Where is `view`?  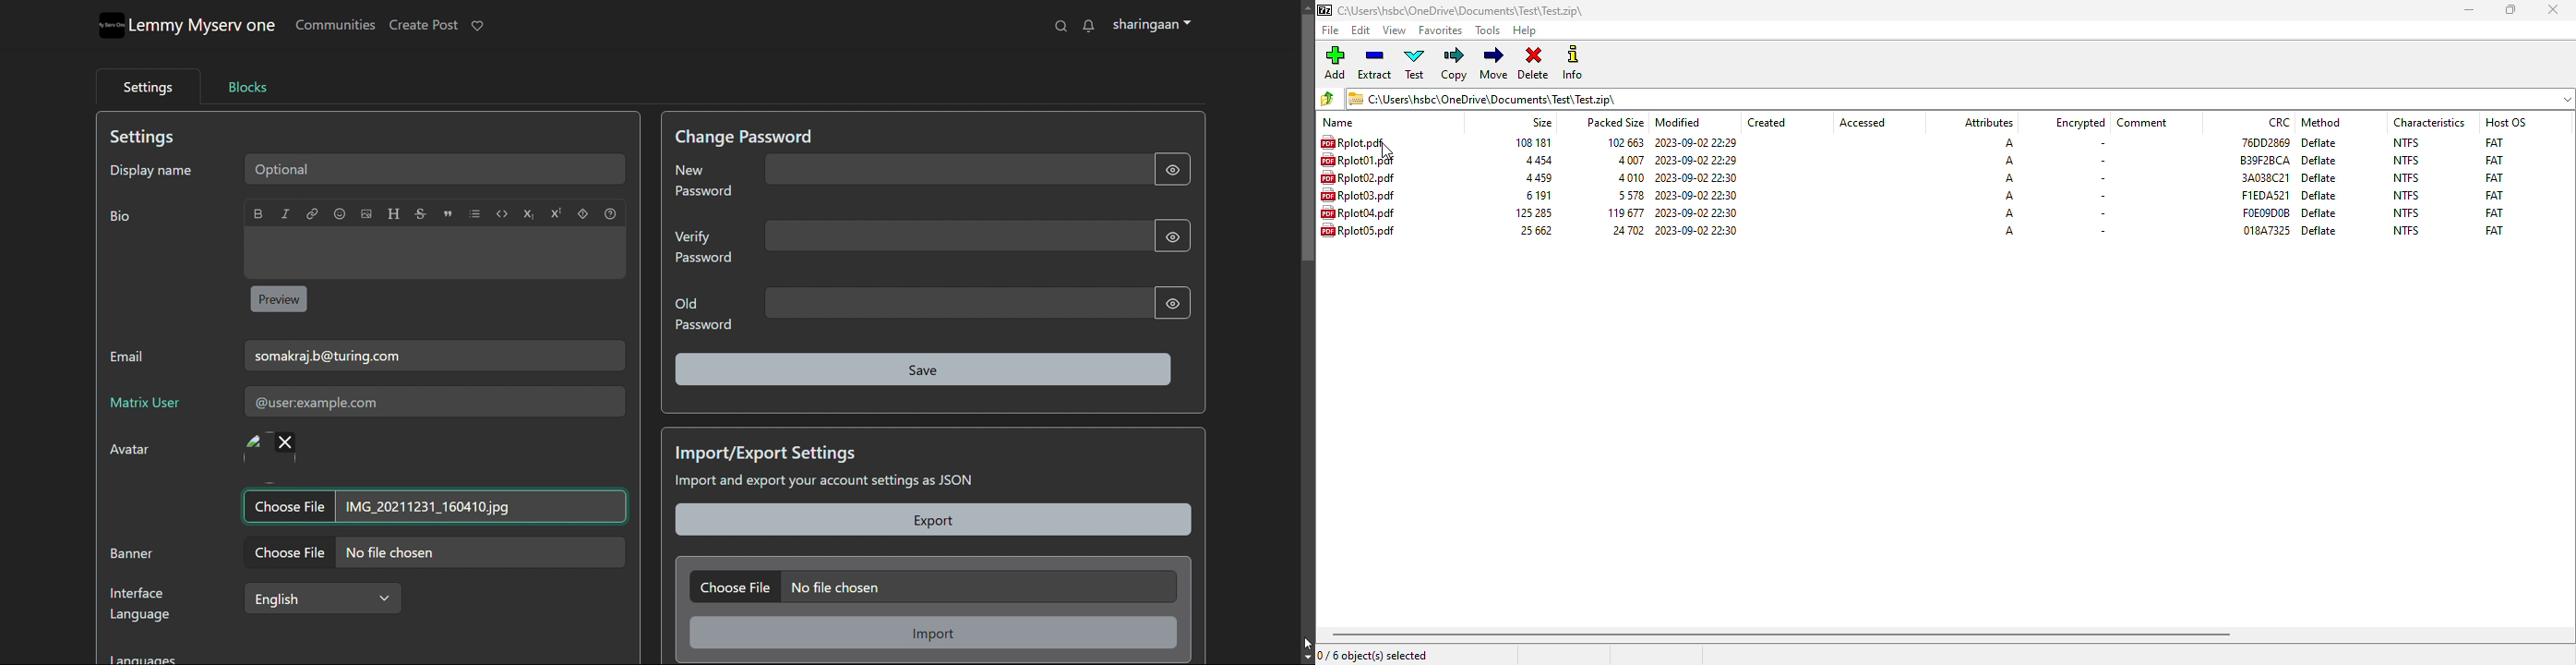
view is located at coordinates (1395, 30).